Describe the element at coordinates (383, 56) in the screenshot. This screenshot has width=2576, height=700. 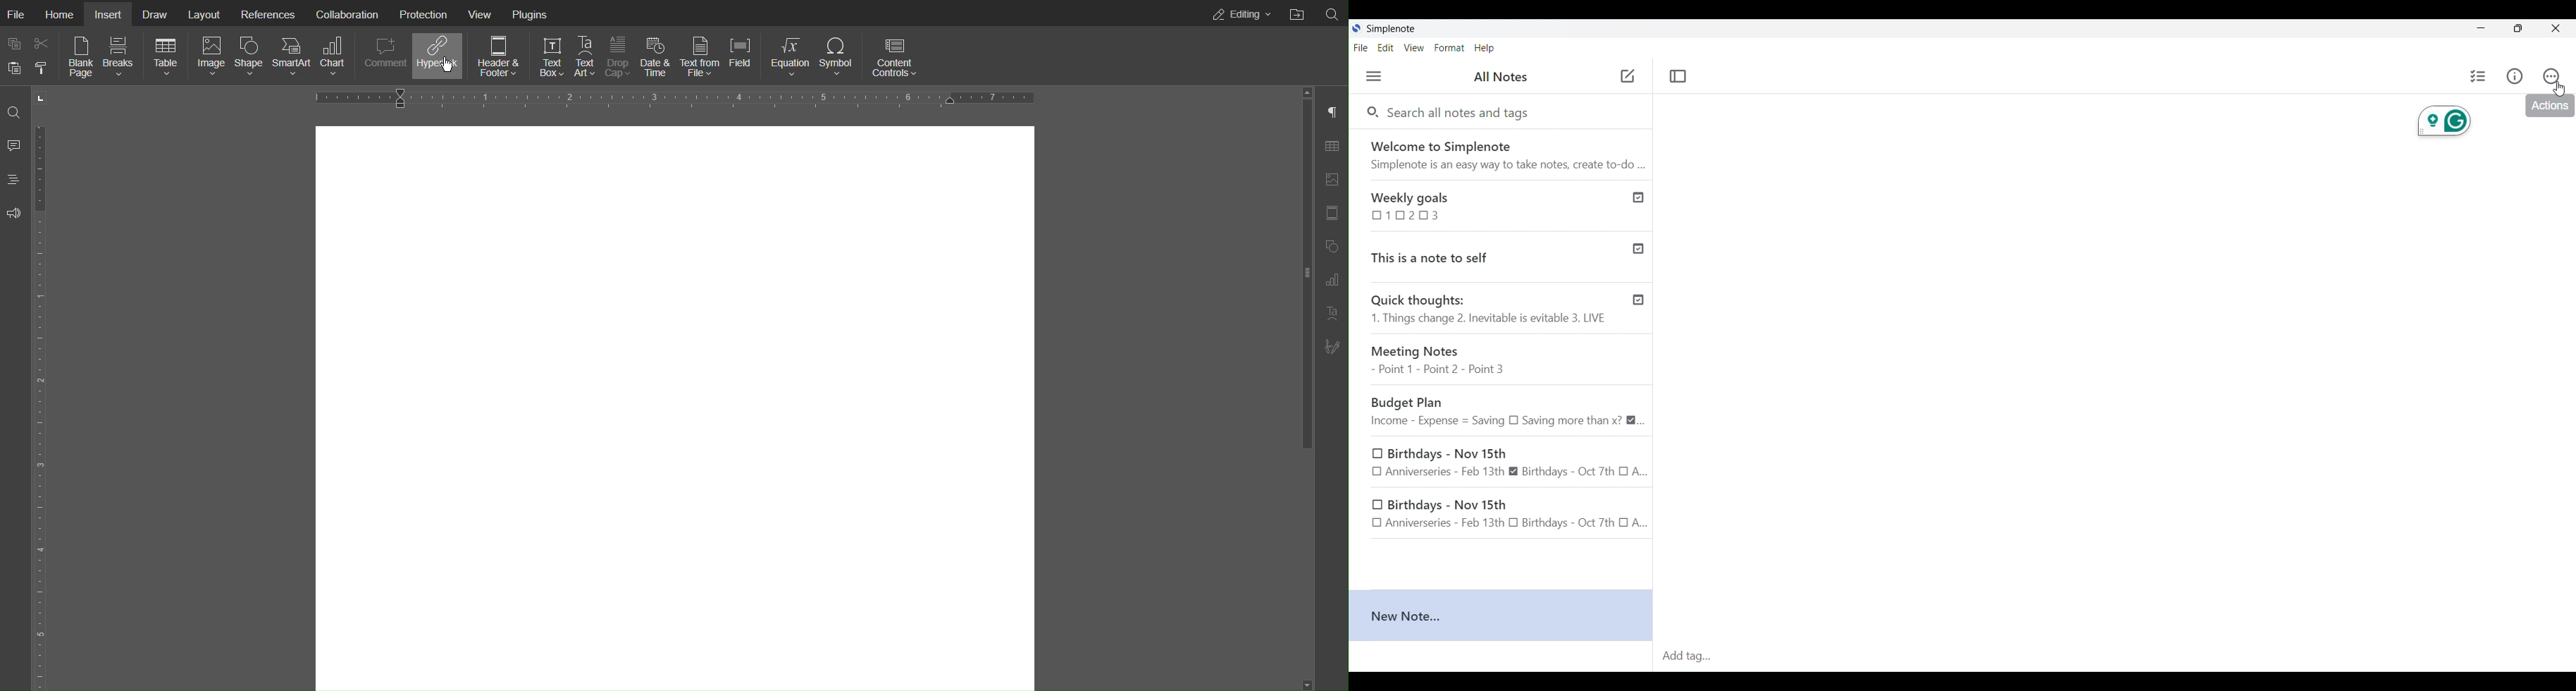
I see `Comment` at that location.